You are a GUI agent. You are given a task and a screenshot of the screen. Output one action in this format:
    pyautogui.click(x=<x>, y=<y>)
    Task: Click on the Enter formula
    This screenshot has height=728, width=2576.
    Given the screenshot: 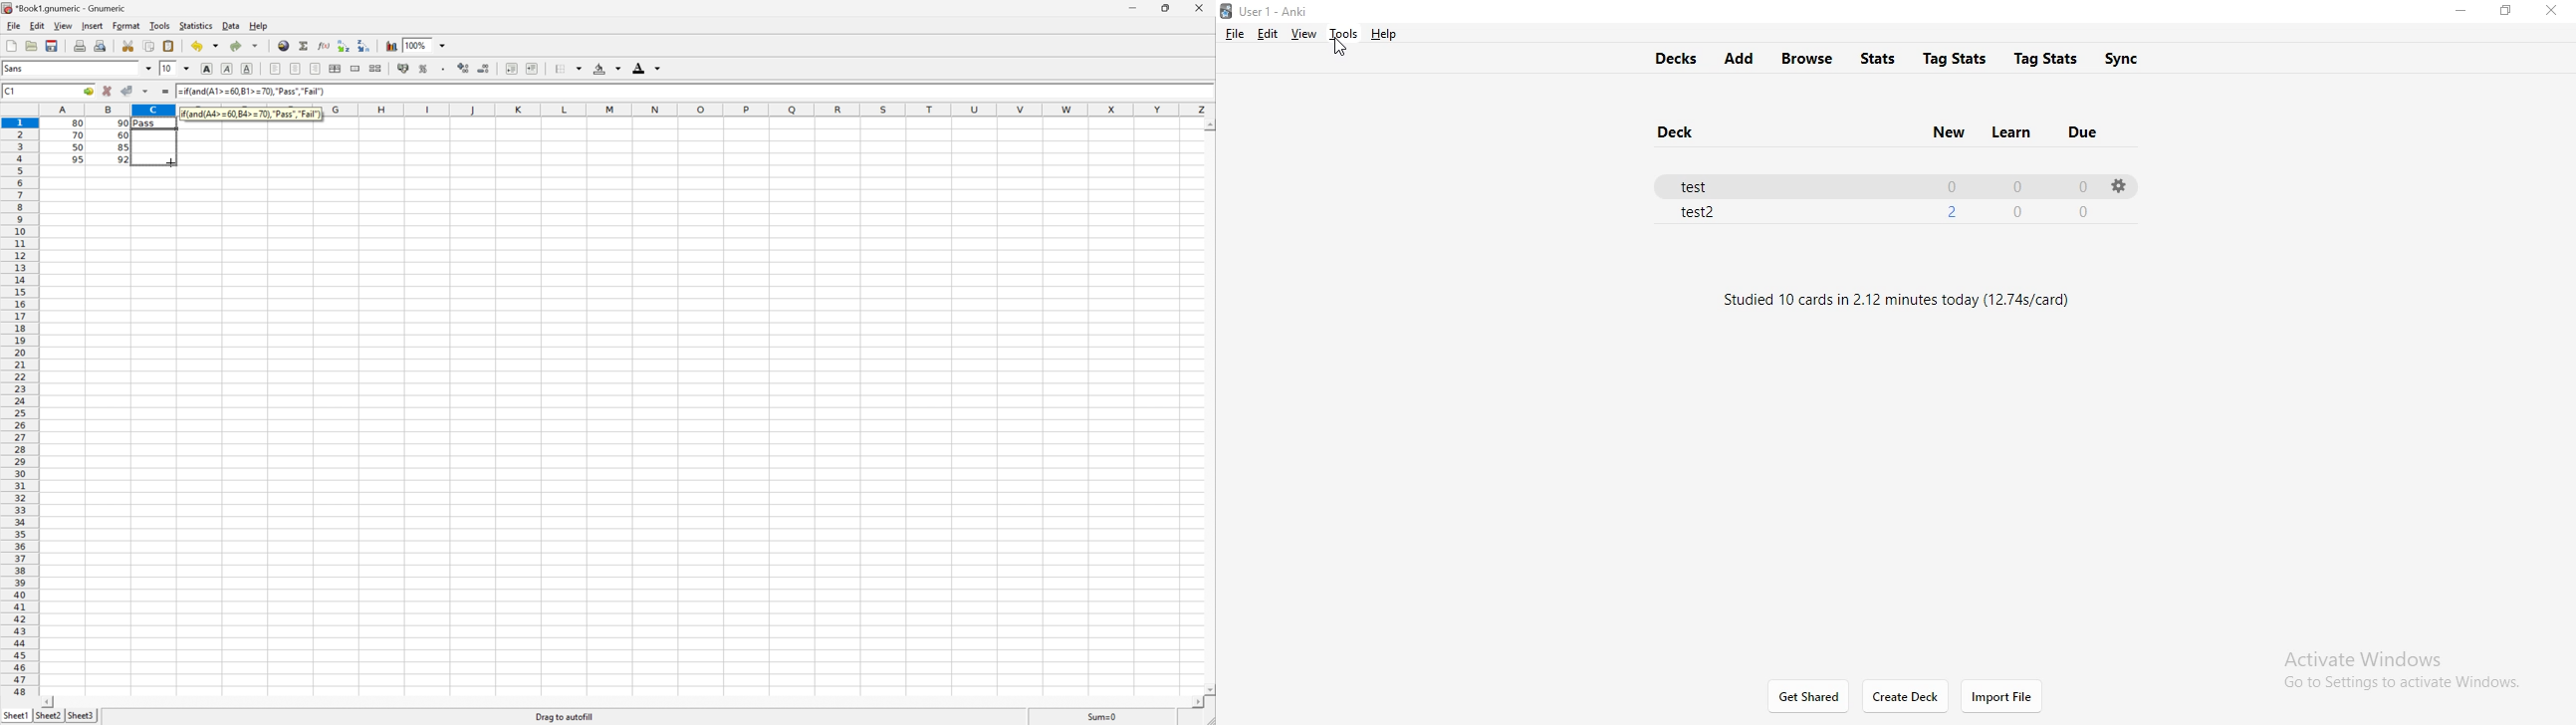 What is the action you would take?
    pyautogui.click(x=165, y=91)
    